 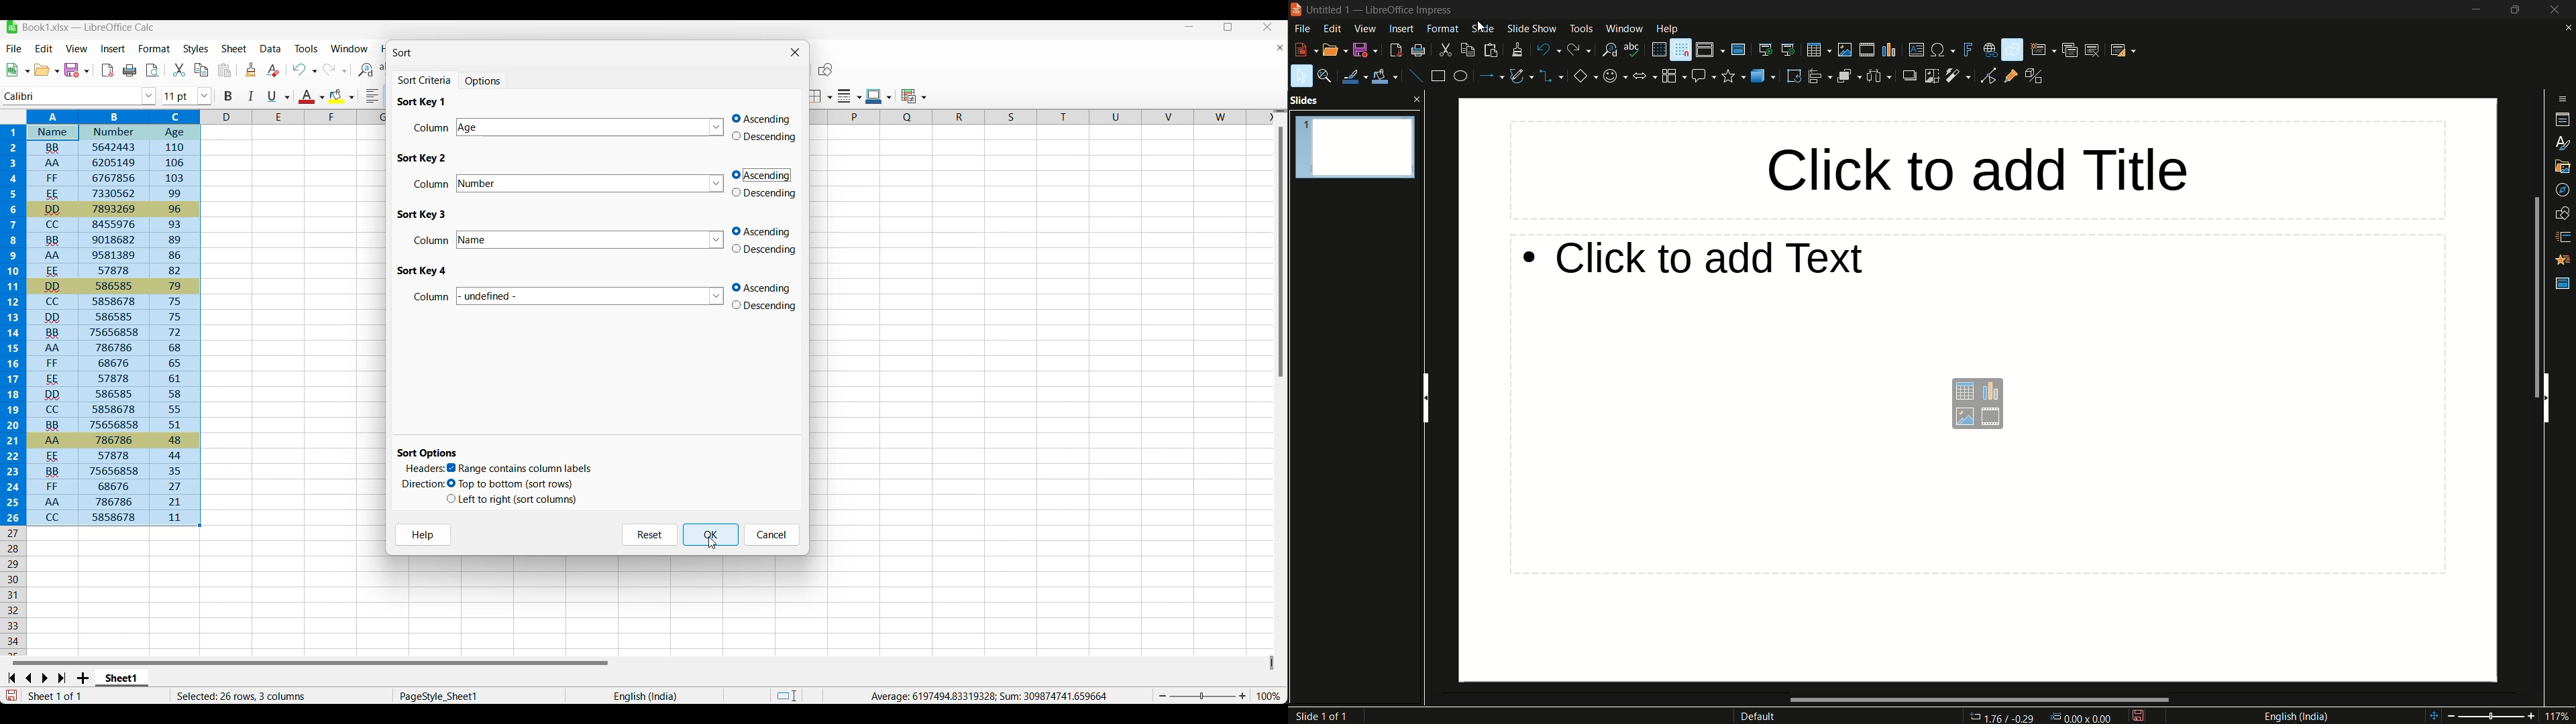 I want to click on stars and banners, so click(x=1733, y=76).